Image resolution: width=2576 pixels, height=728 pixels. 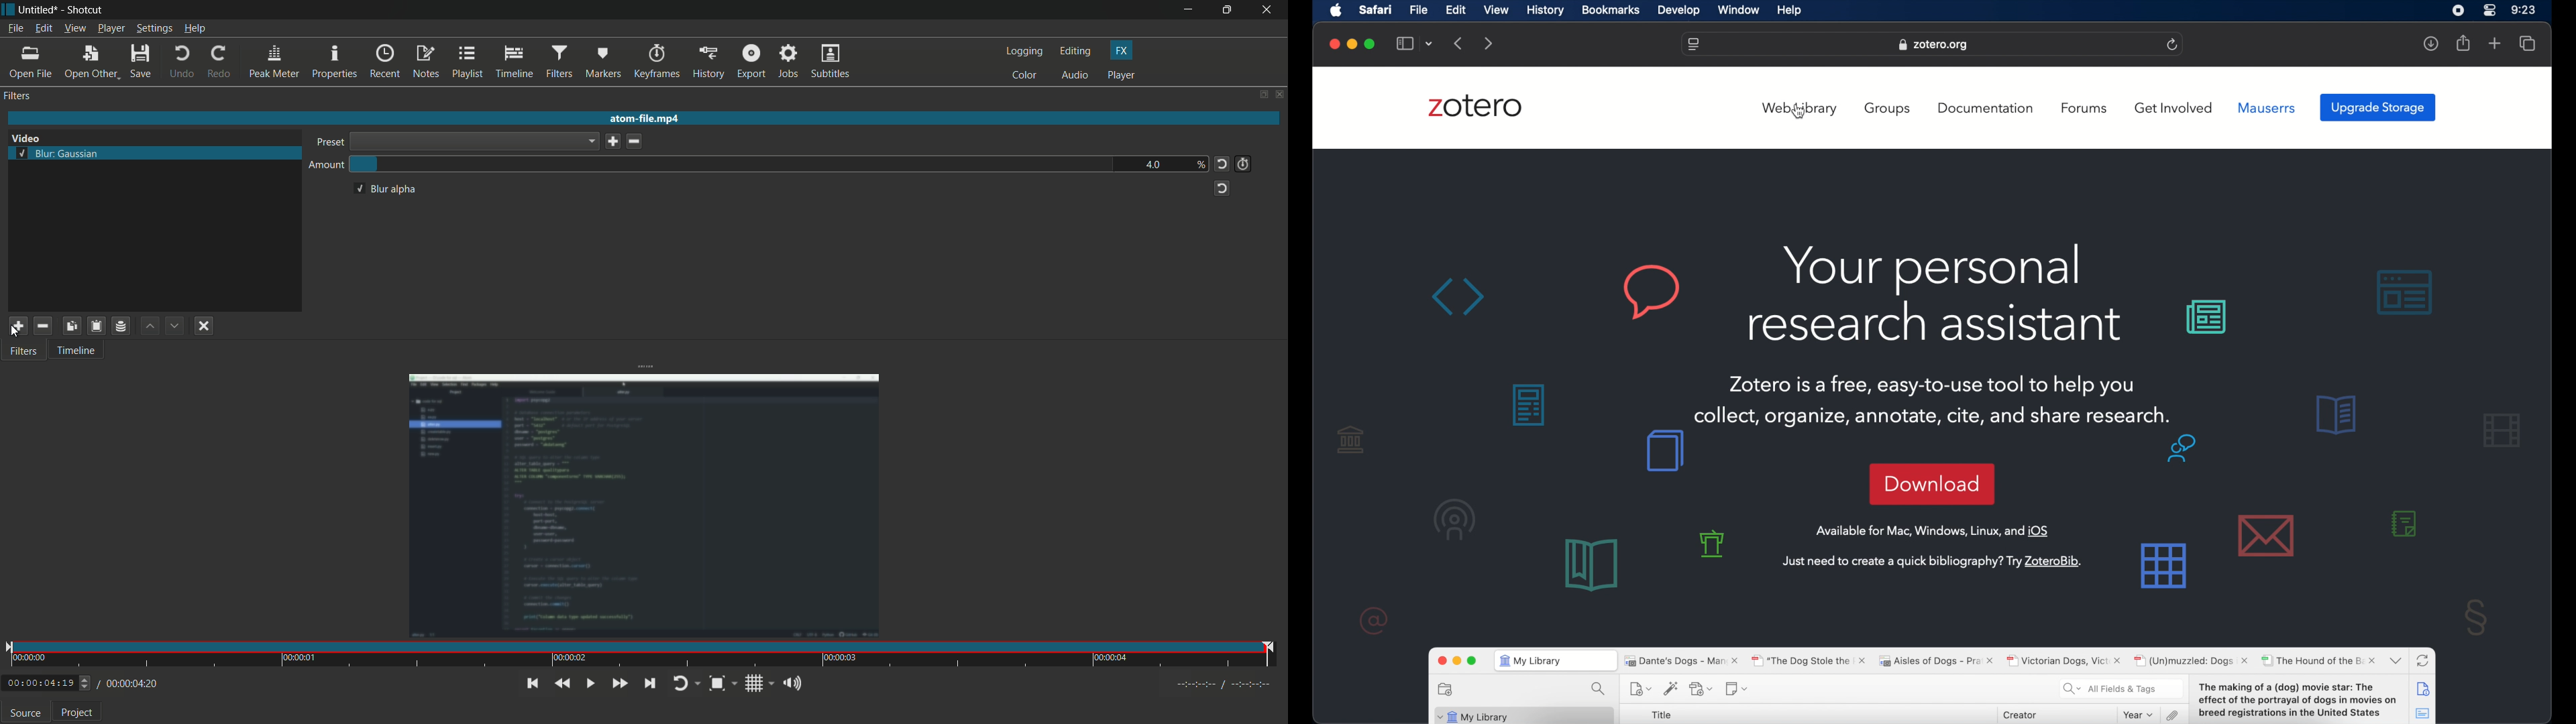 What do you see at coordinates (1489, 44) in the screenshot?
I see `next` at bounding box center [1489, 44].